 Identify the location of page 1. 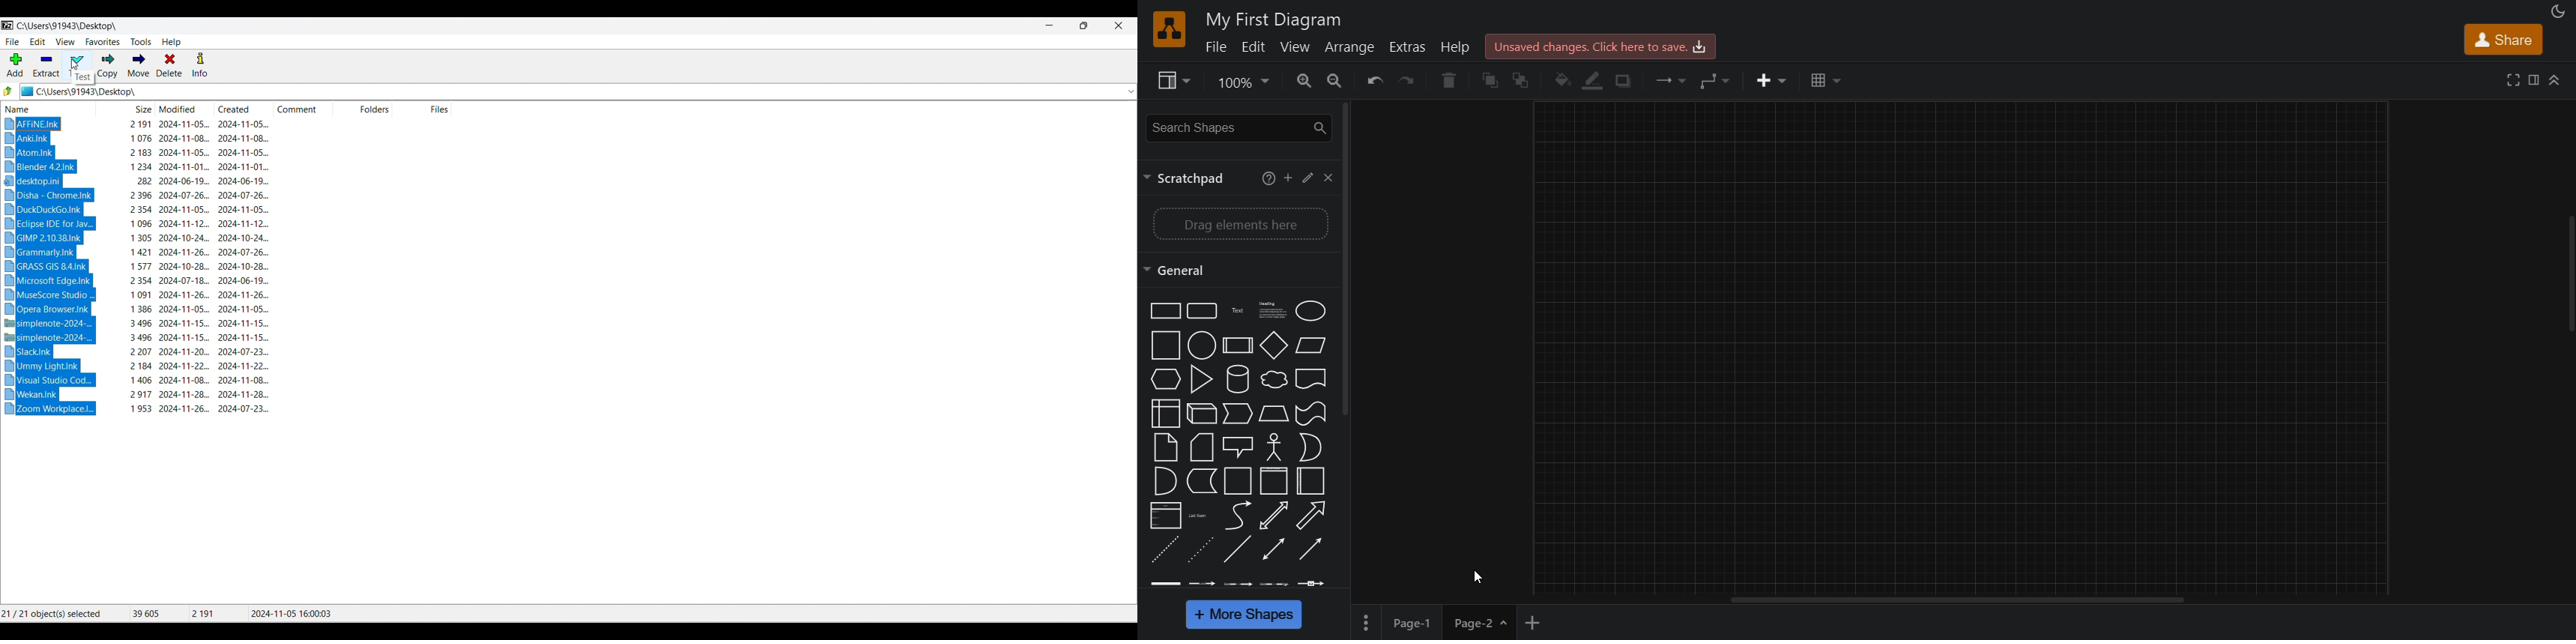
(1402, 624).